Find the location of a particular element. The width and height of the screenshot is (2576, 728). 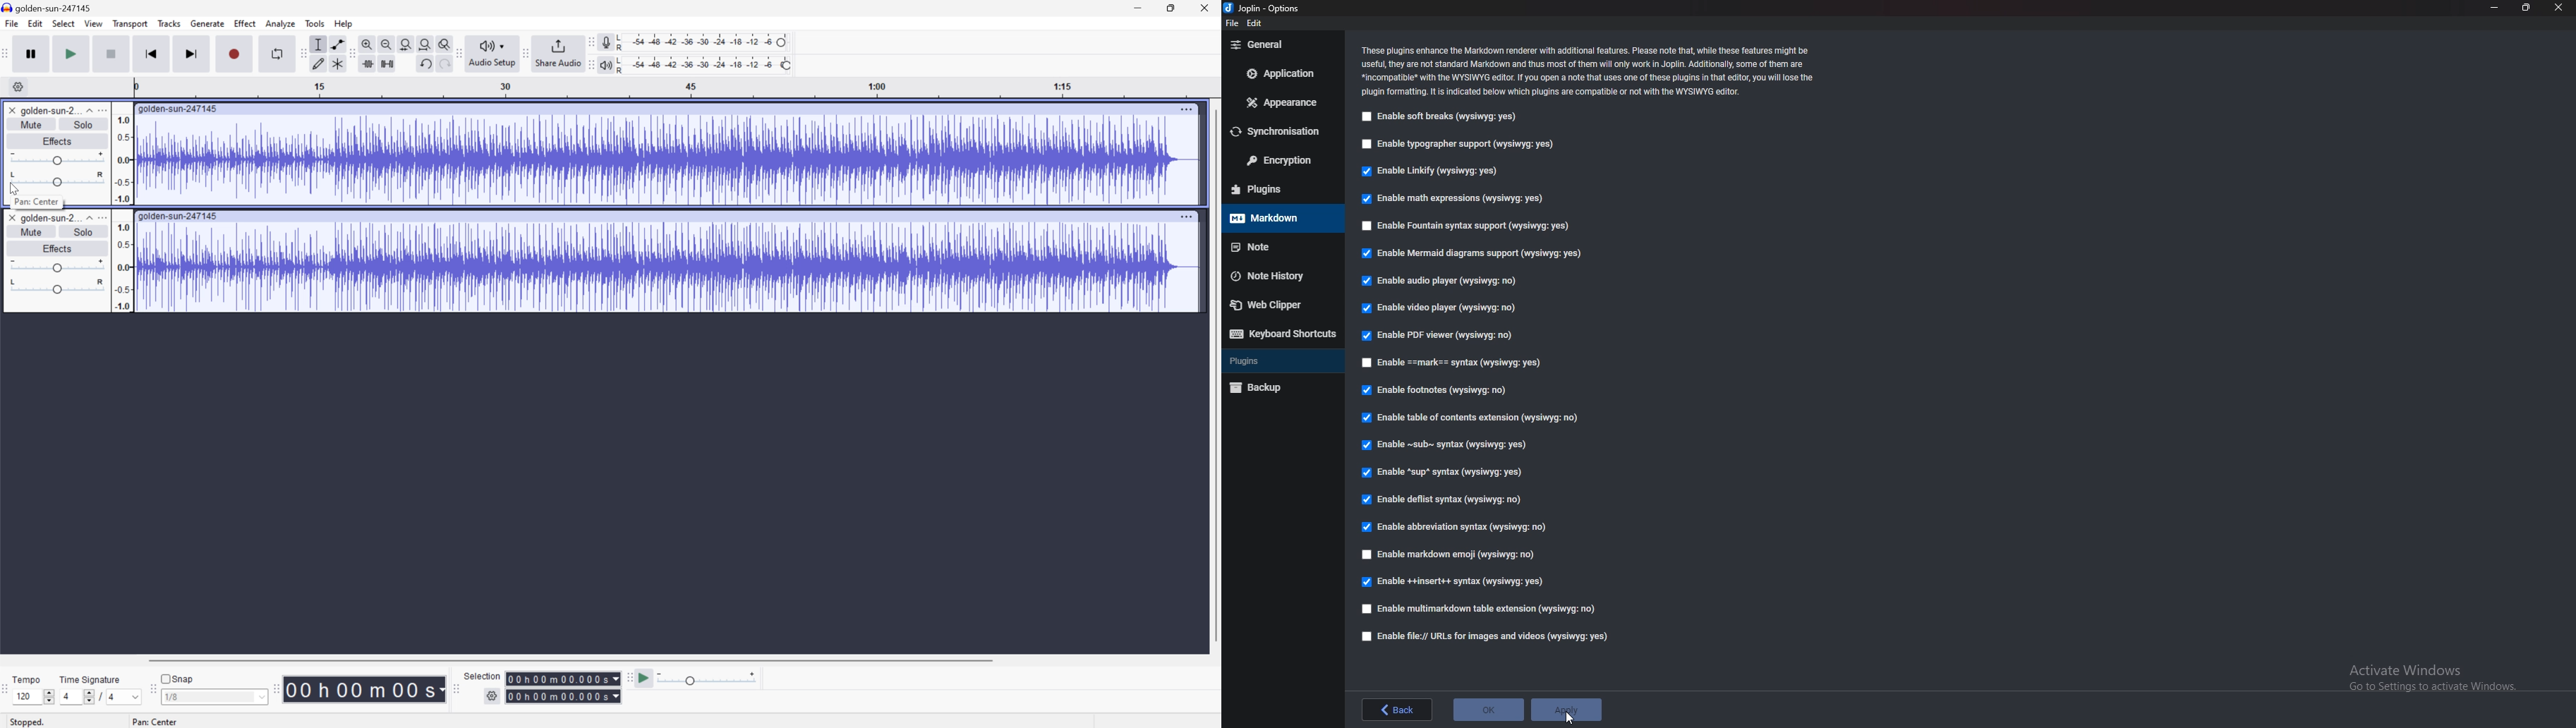

Playback meter is located at coordinates (606, 64).